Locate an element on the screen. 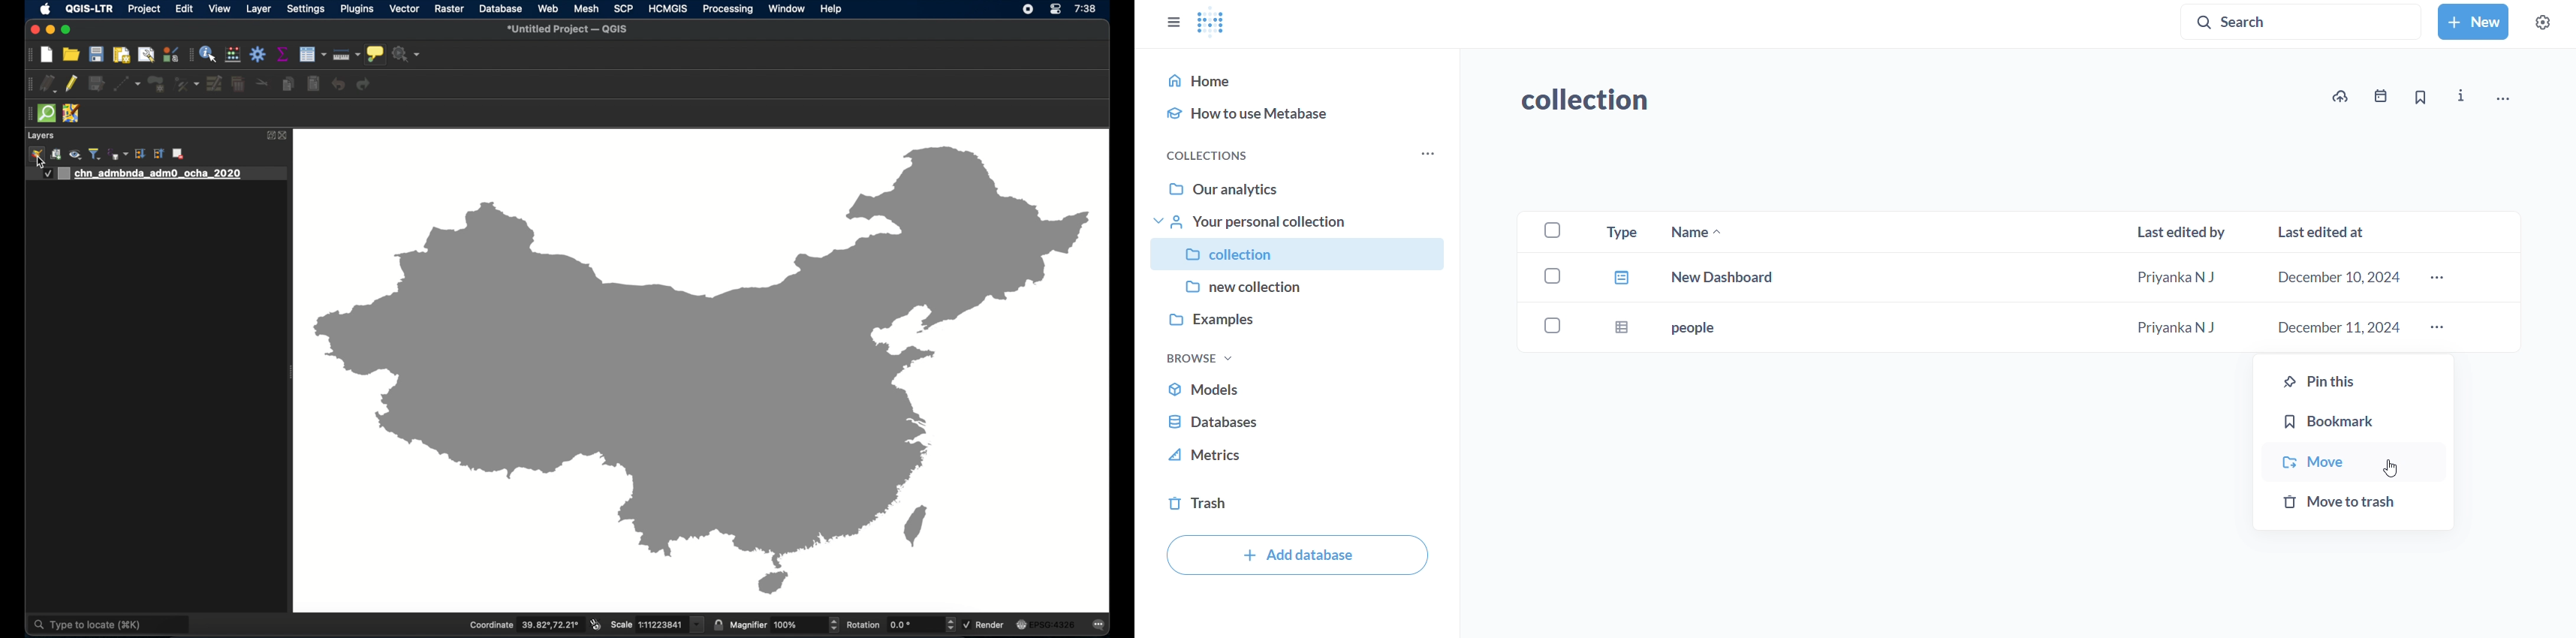 The image size is (2576, 644). upload vto collection is located at coordinates (2339, 96).